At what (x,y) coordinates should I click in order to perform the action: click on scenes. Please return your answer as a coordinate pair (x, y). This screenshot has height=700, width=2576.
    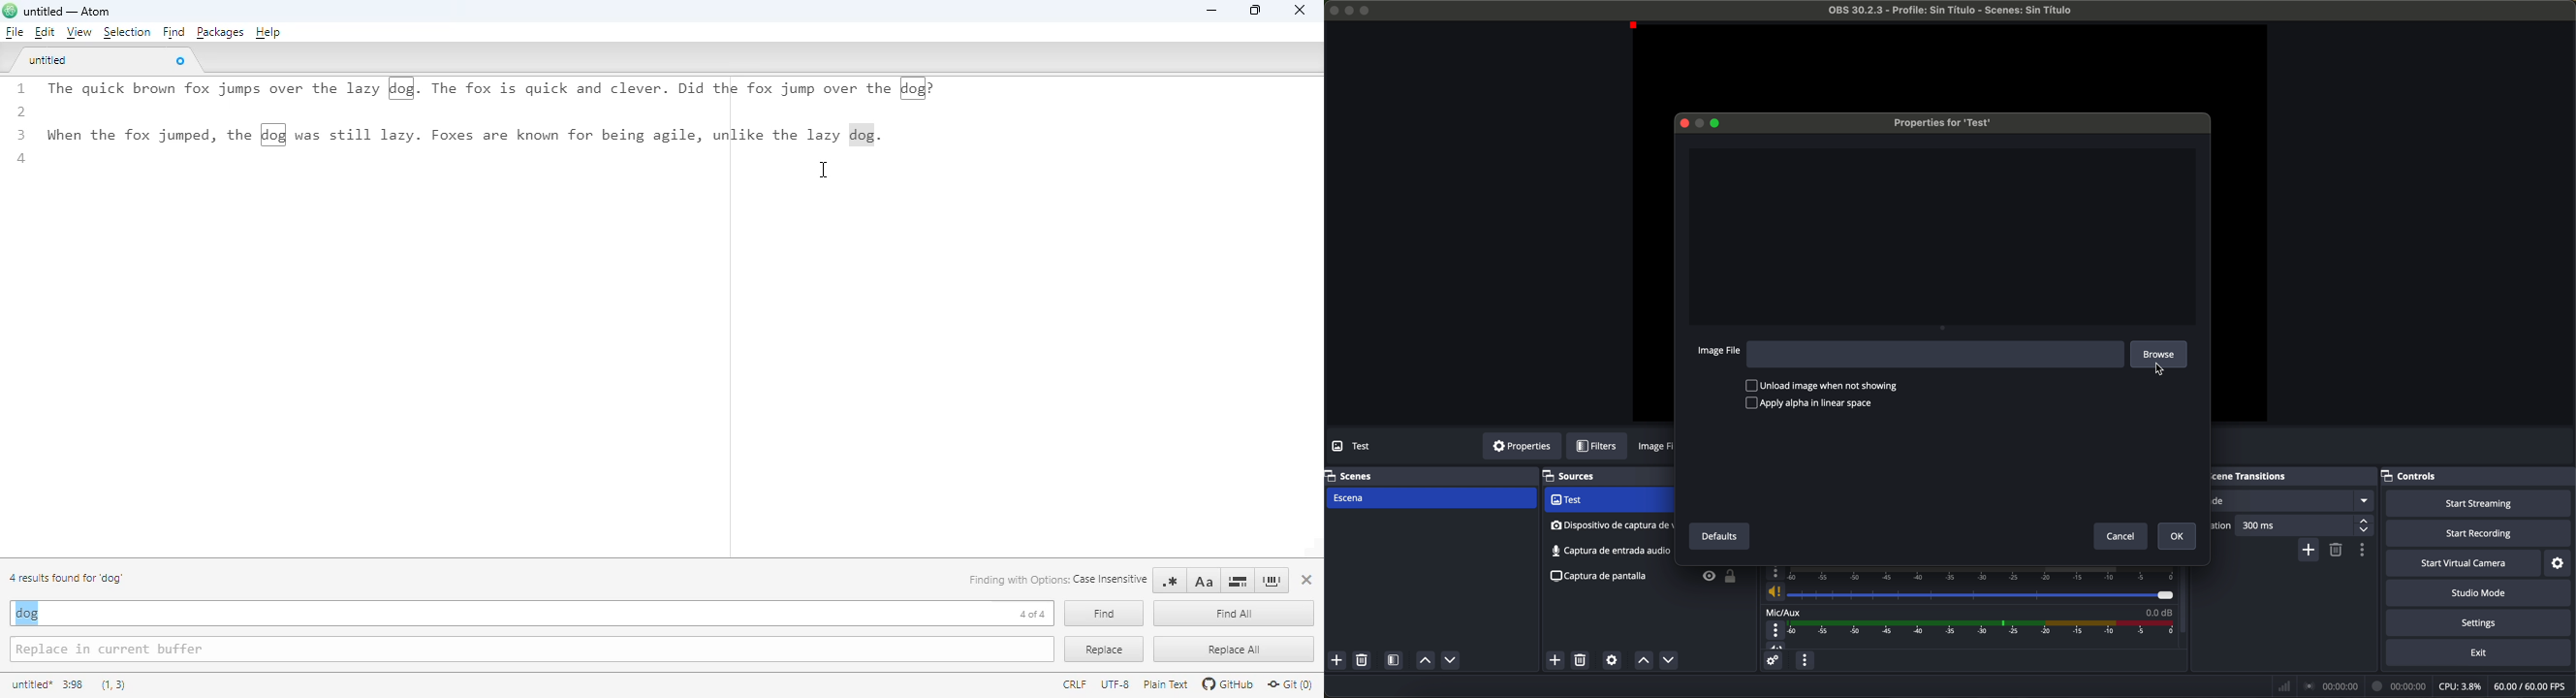
    Looking at the image, I should click on (1350, 475).